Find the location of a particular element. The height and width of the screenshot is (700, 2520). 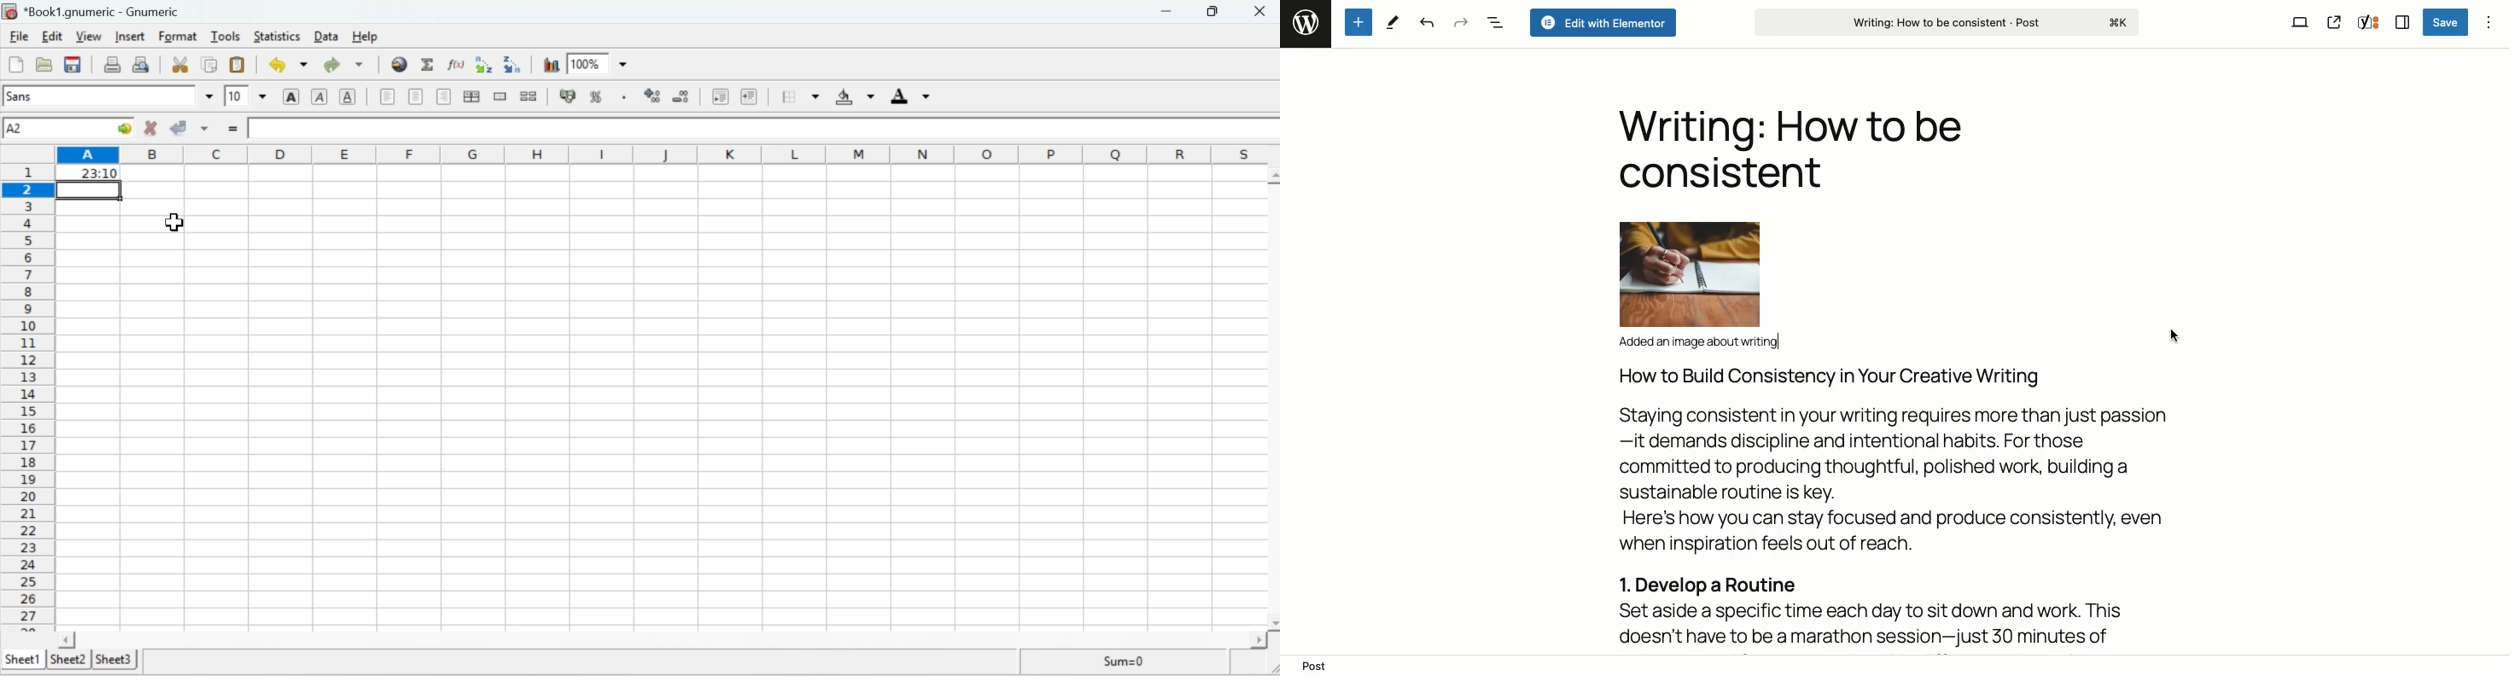

Centre horizontally in the selection is located at coordinates (474, 98).